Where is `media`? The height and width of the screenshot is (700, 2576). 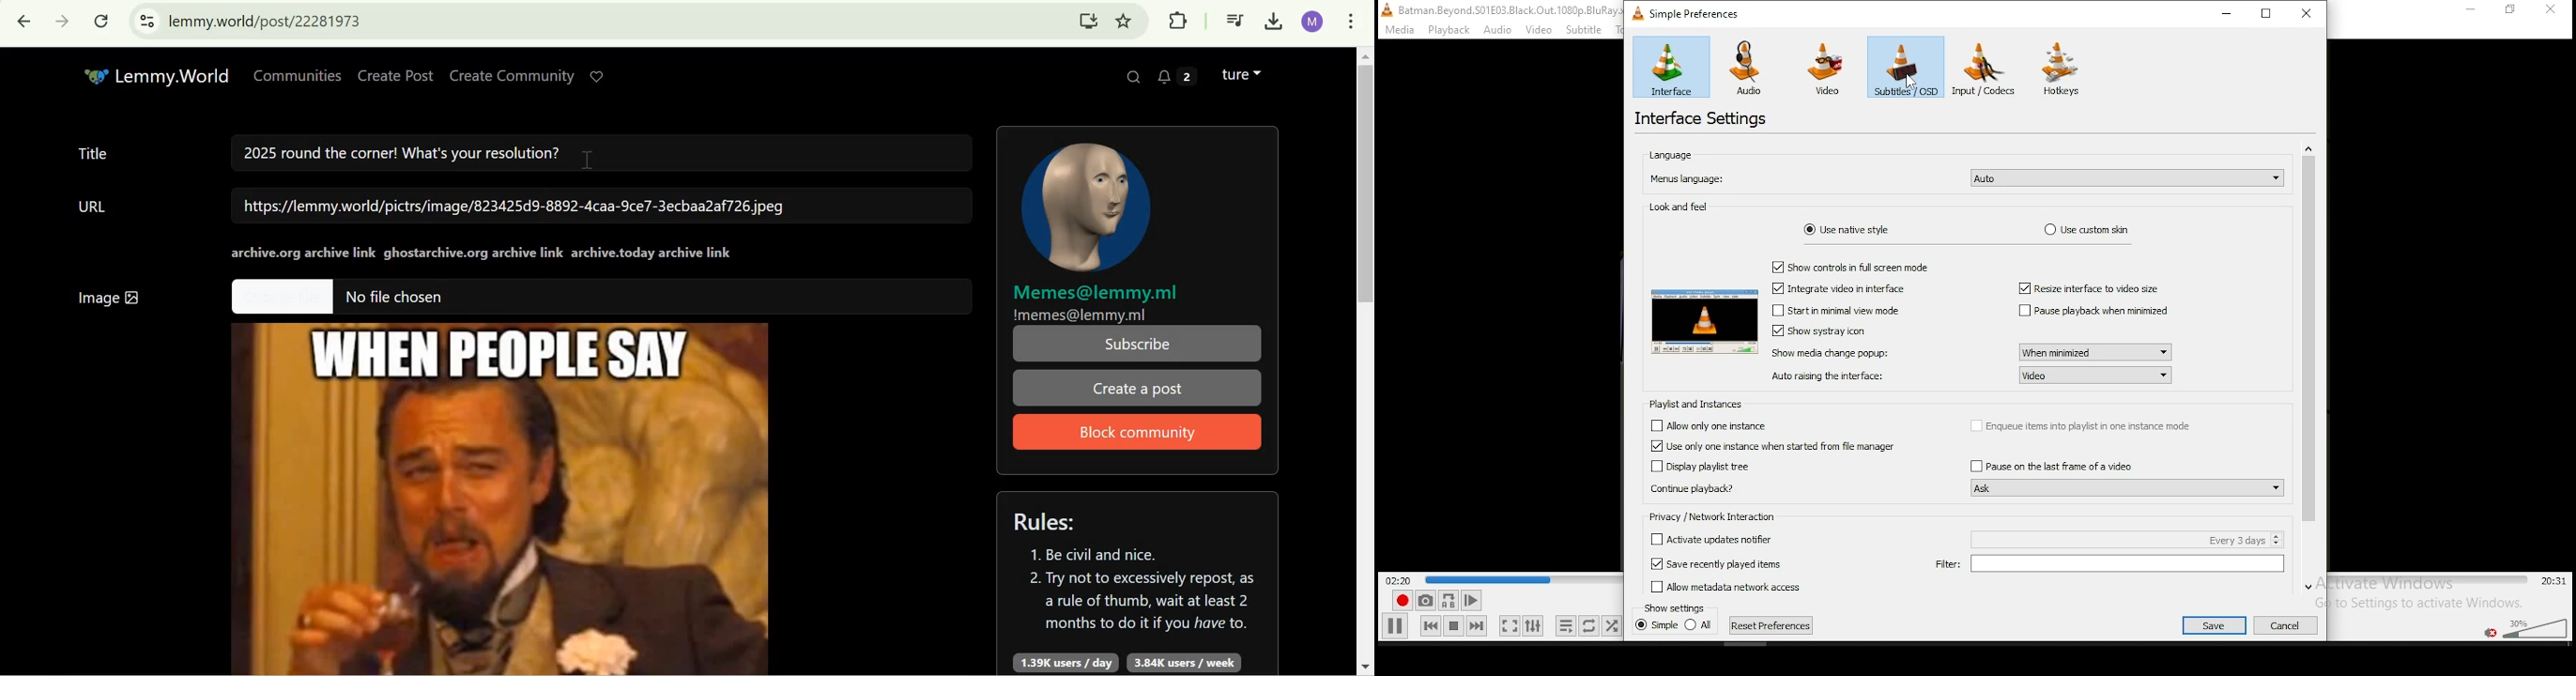
media is located at coordinates (1402, 30).